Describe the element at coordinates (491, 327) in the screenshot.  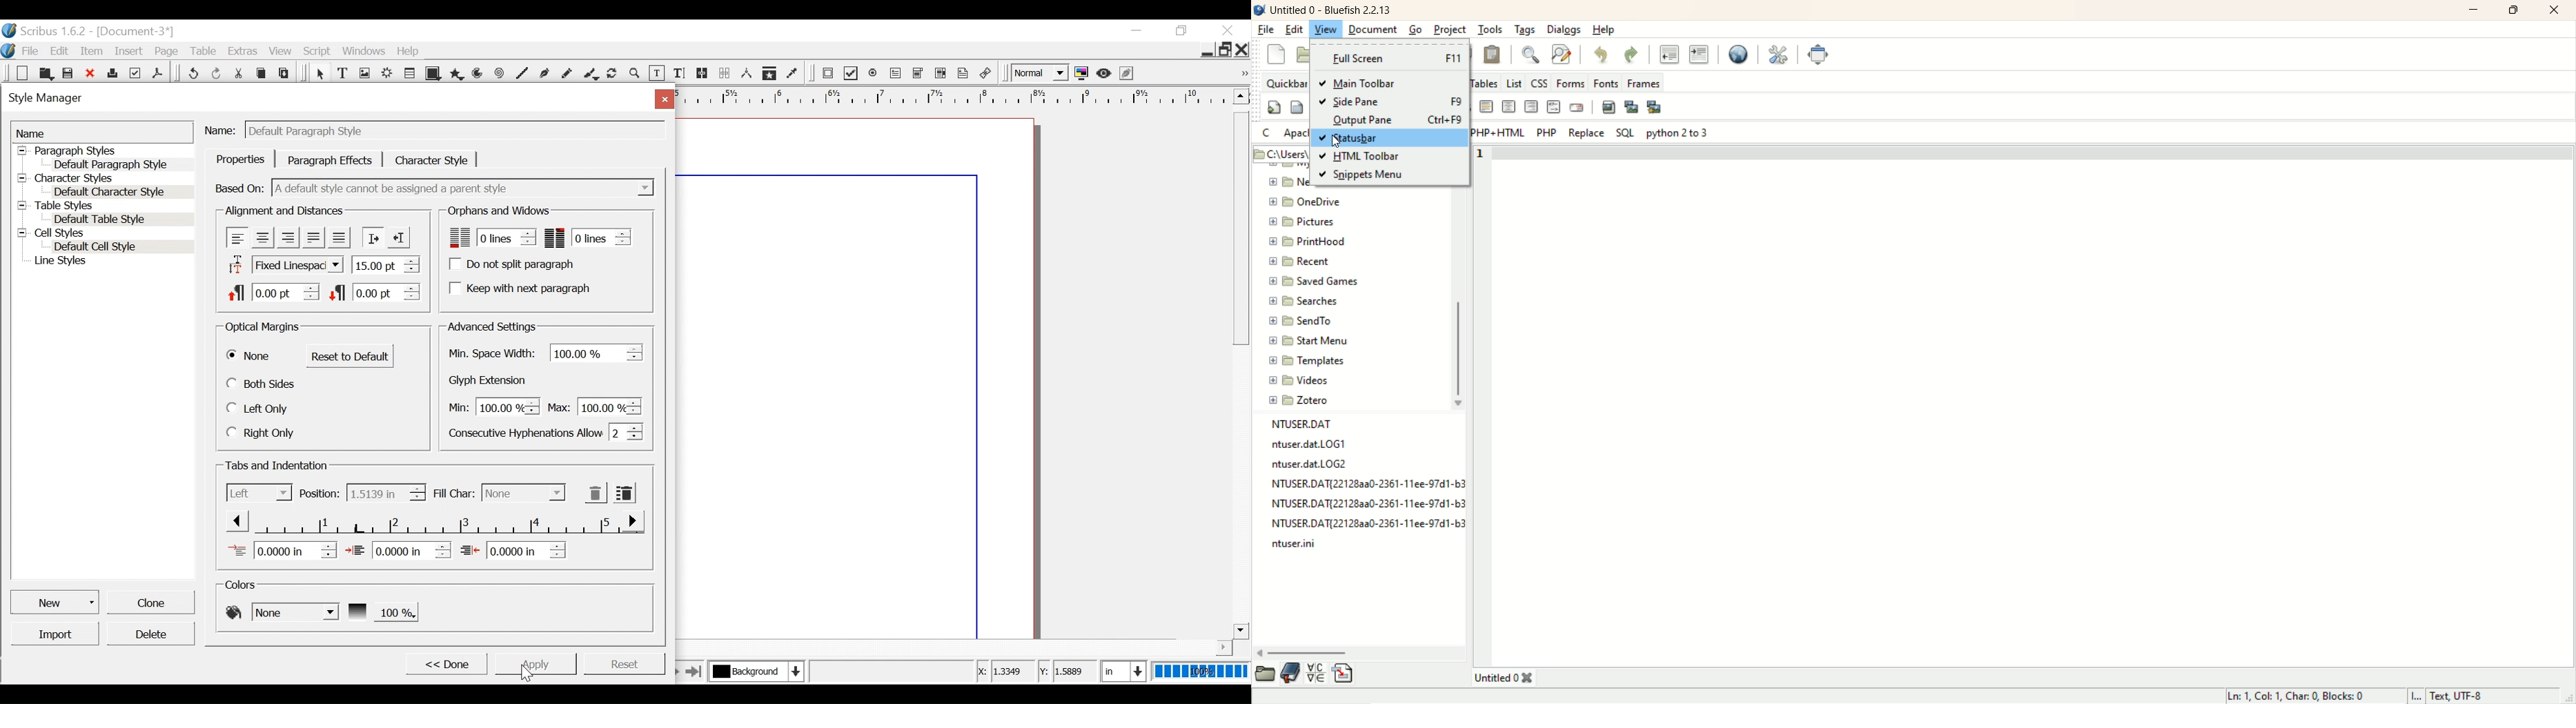
I see `Advanced Setting` at that location.